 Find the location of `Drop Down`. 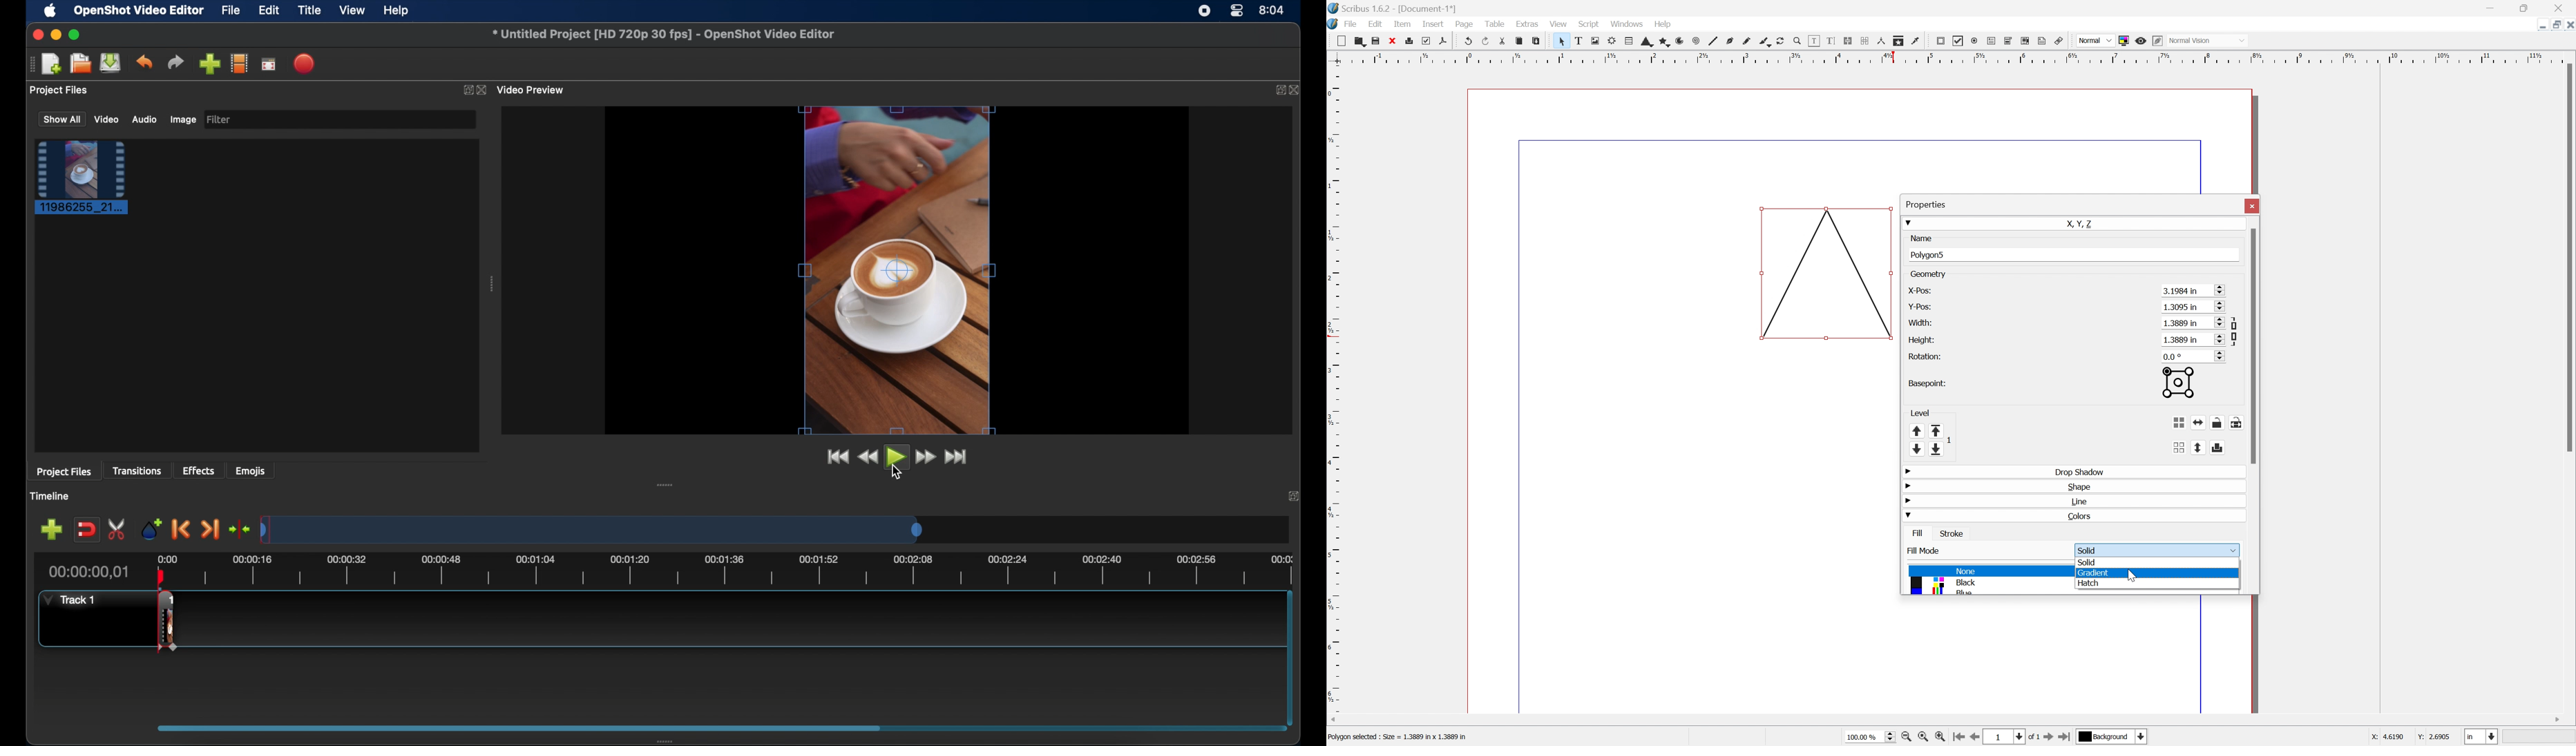

Drop Down is located at coordinates (1908, 222).